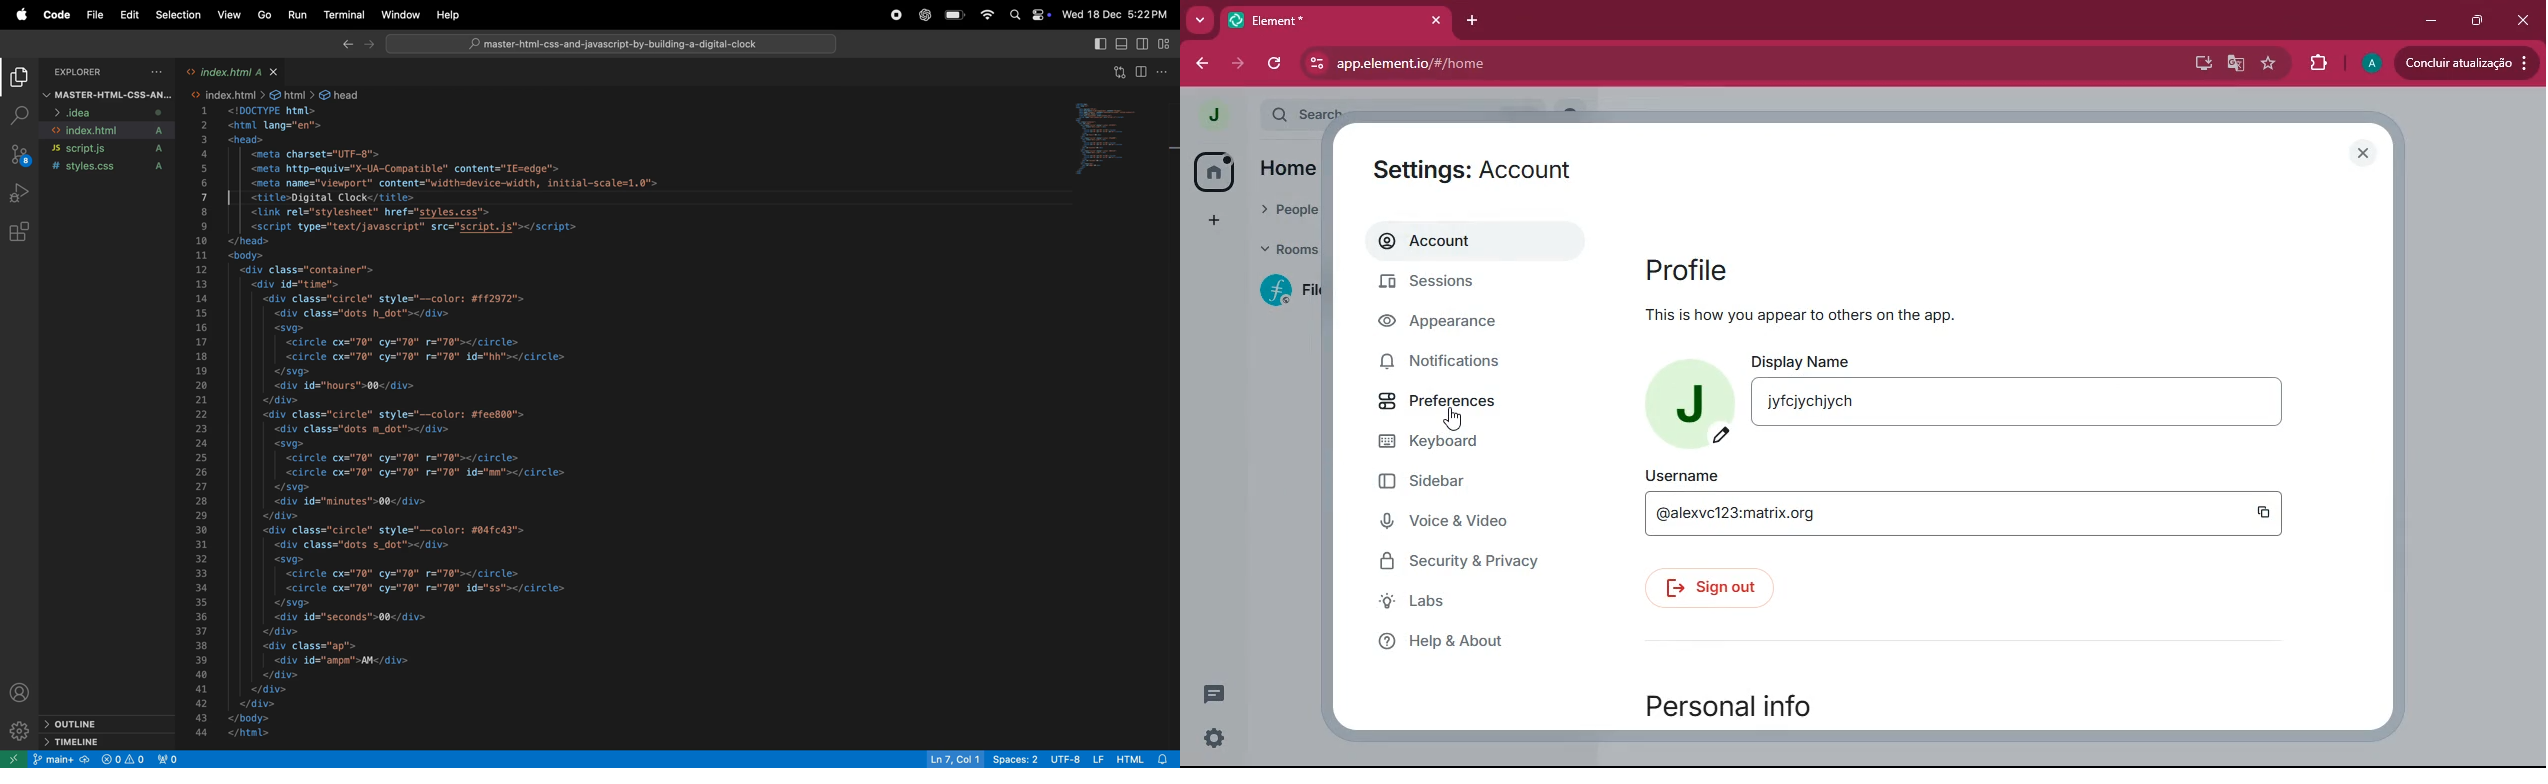  I want to click on refresh, so click(1278, 63).